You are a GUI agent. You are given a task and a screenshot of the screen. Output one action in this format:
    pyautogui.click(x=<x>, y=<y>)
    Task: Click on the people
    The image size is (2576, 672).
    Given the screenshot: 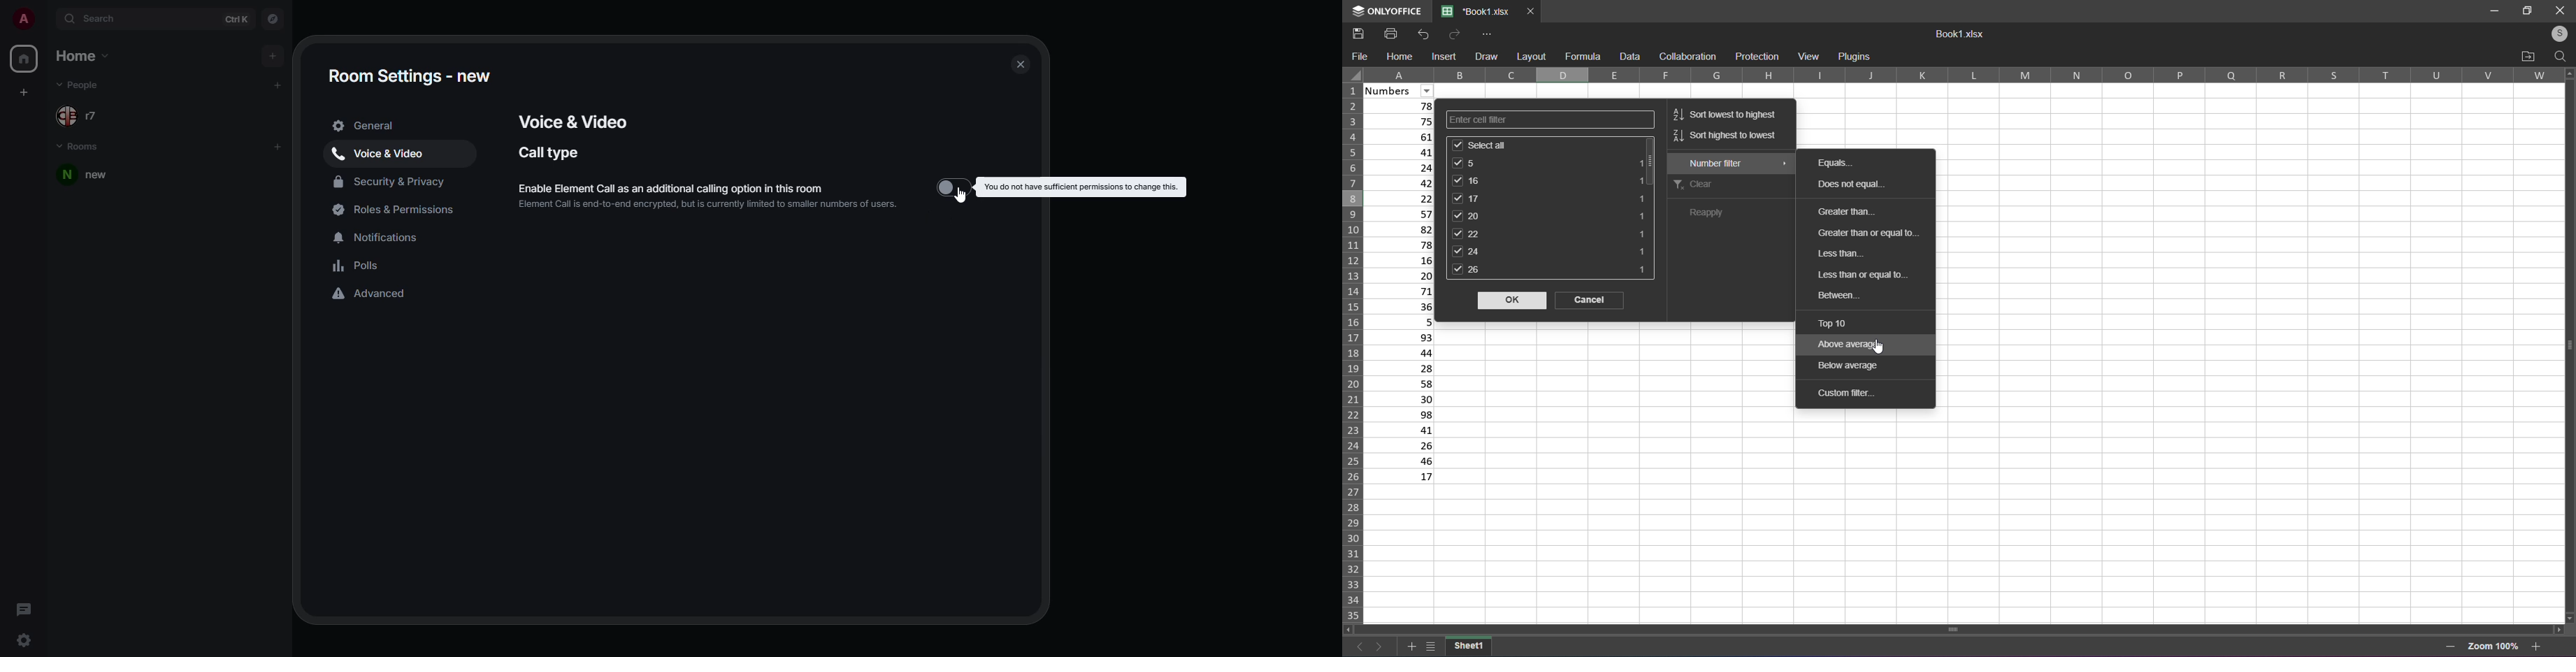 What is the action you would take?
    pyautogui.click(x=85, y=115)
    